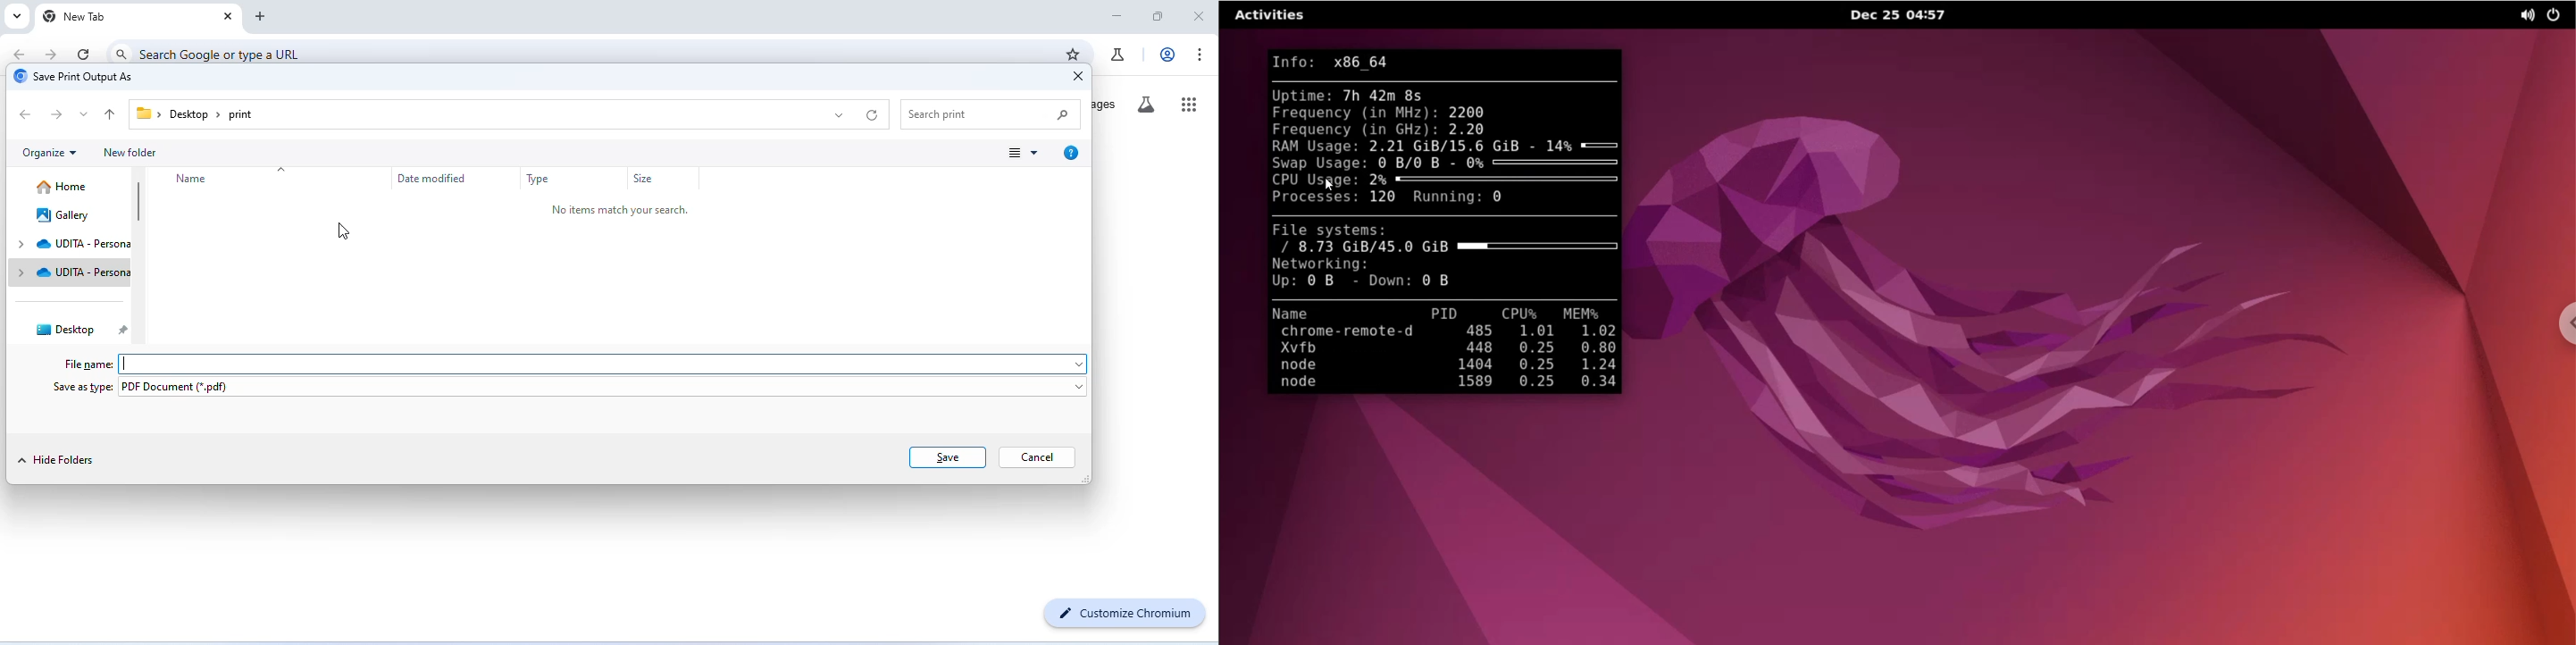 Image resolution: width=2576 pixels, height=672 pixels. What do you see at coordinates (948, 457) in the screenshot?
I see `save` at bounding box center [948, 457].